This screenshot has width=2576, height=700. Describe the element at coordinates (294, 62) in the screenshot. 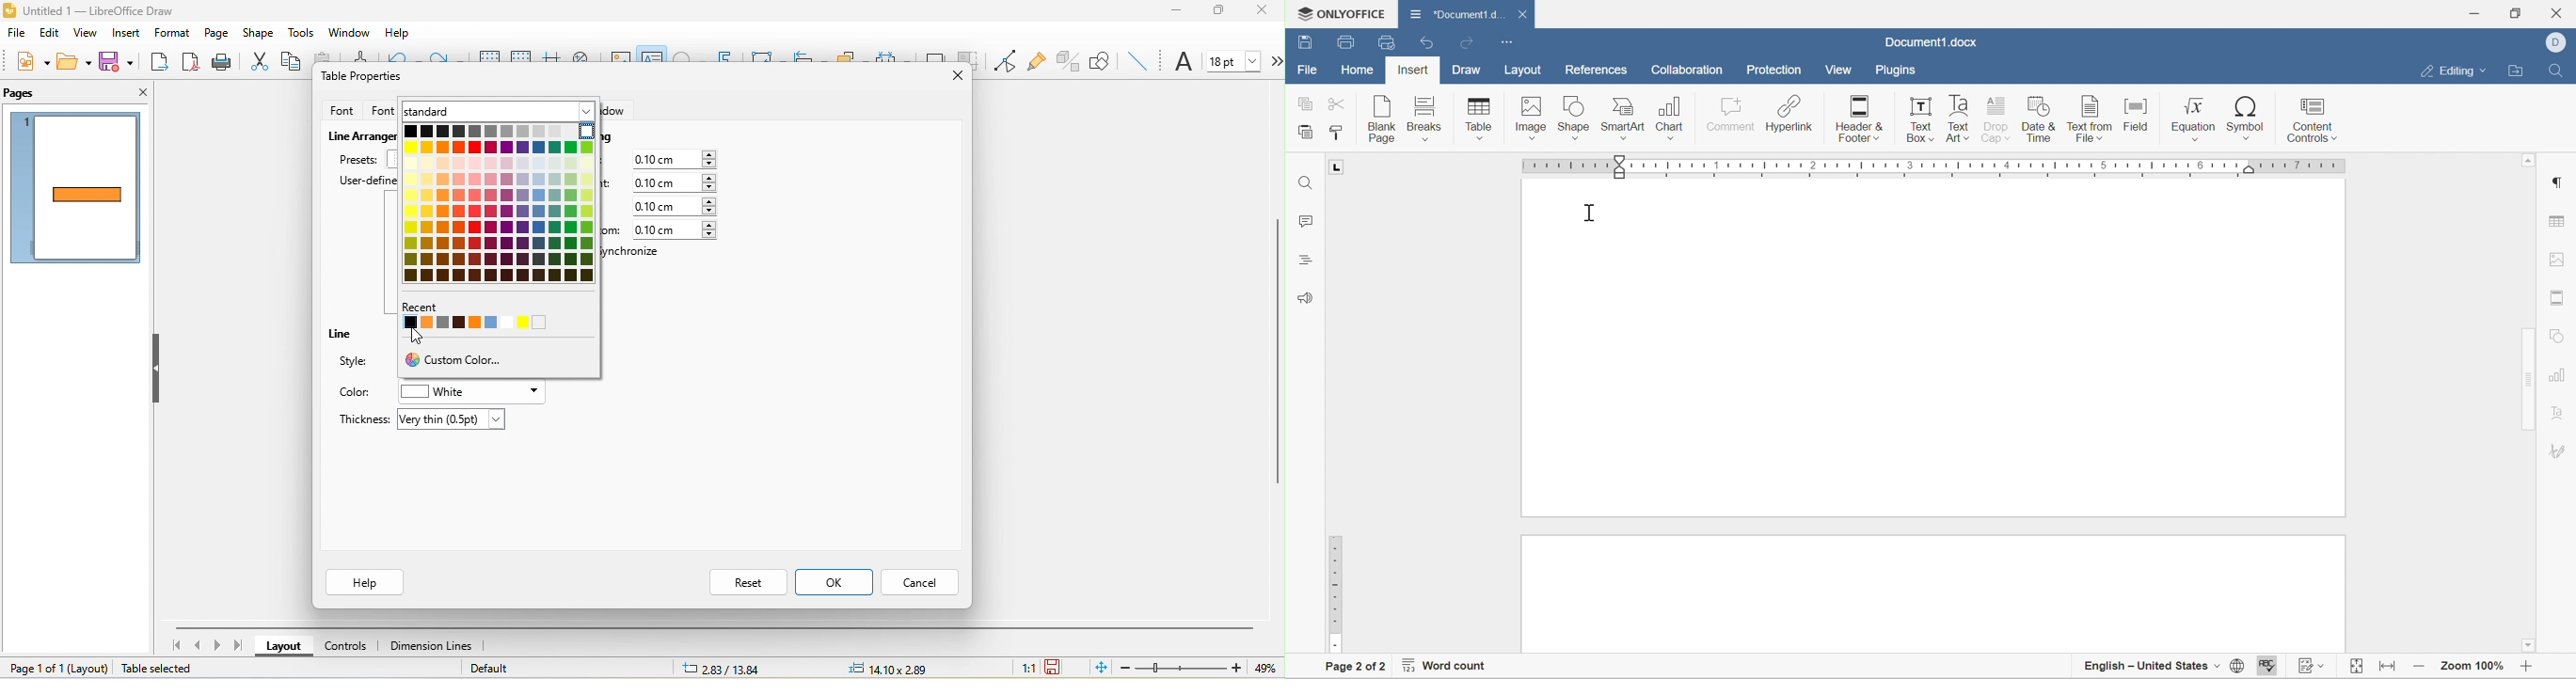

I see `copy` at that location.